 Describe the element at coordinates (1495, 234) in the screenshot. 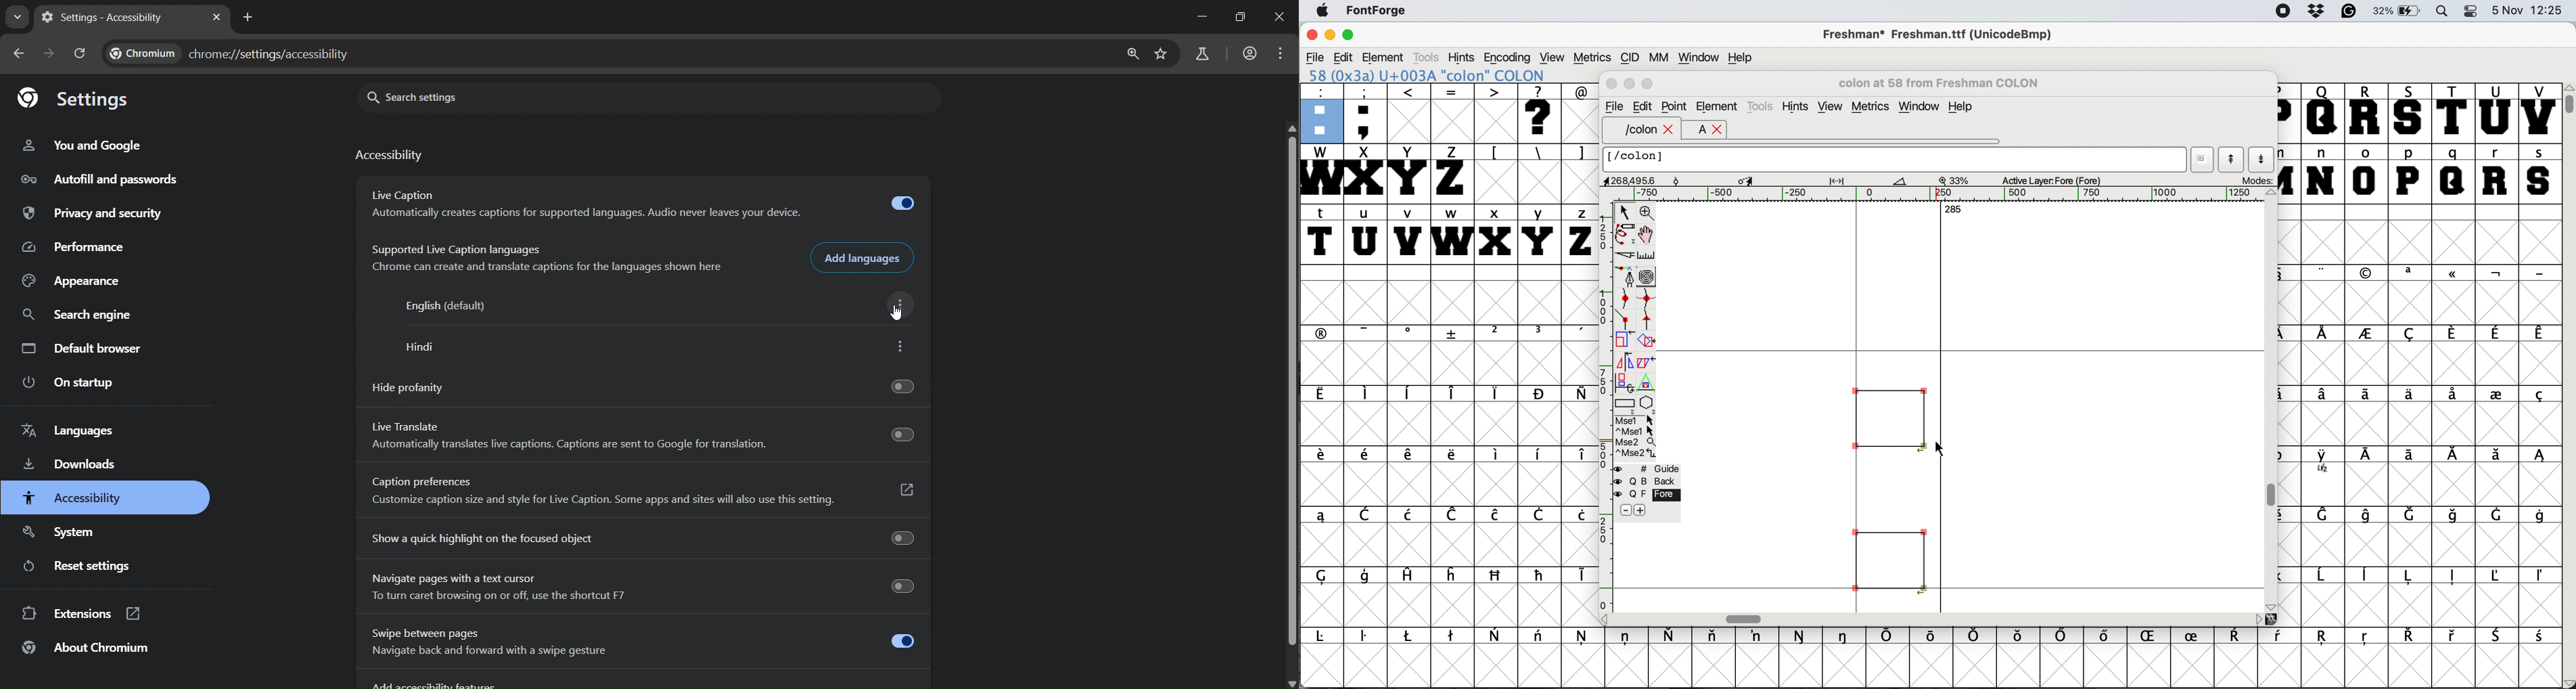

I see `x` at that location.